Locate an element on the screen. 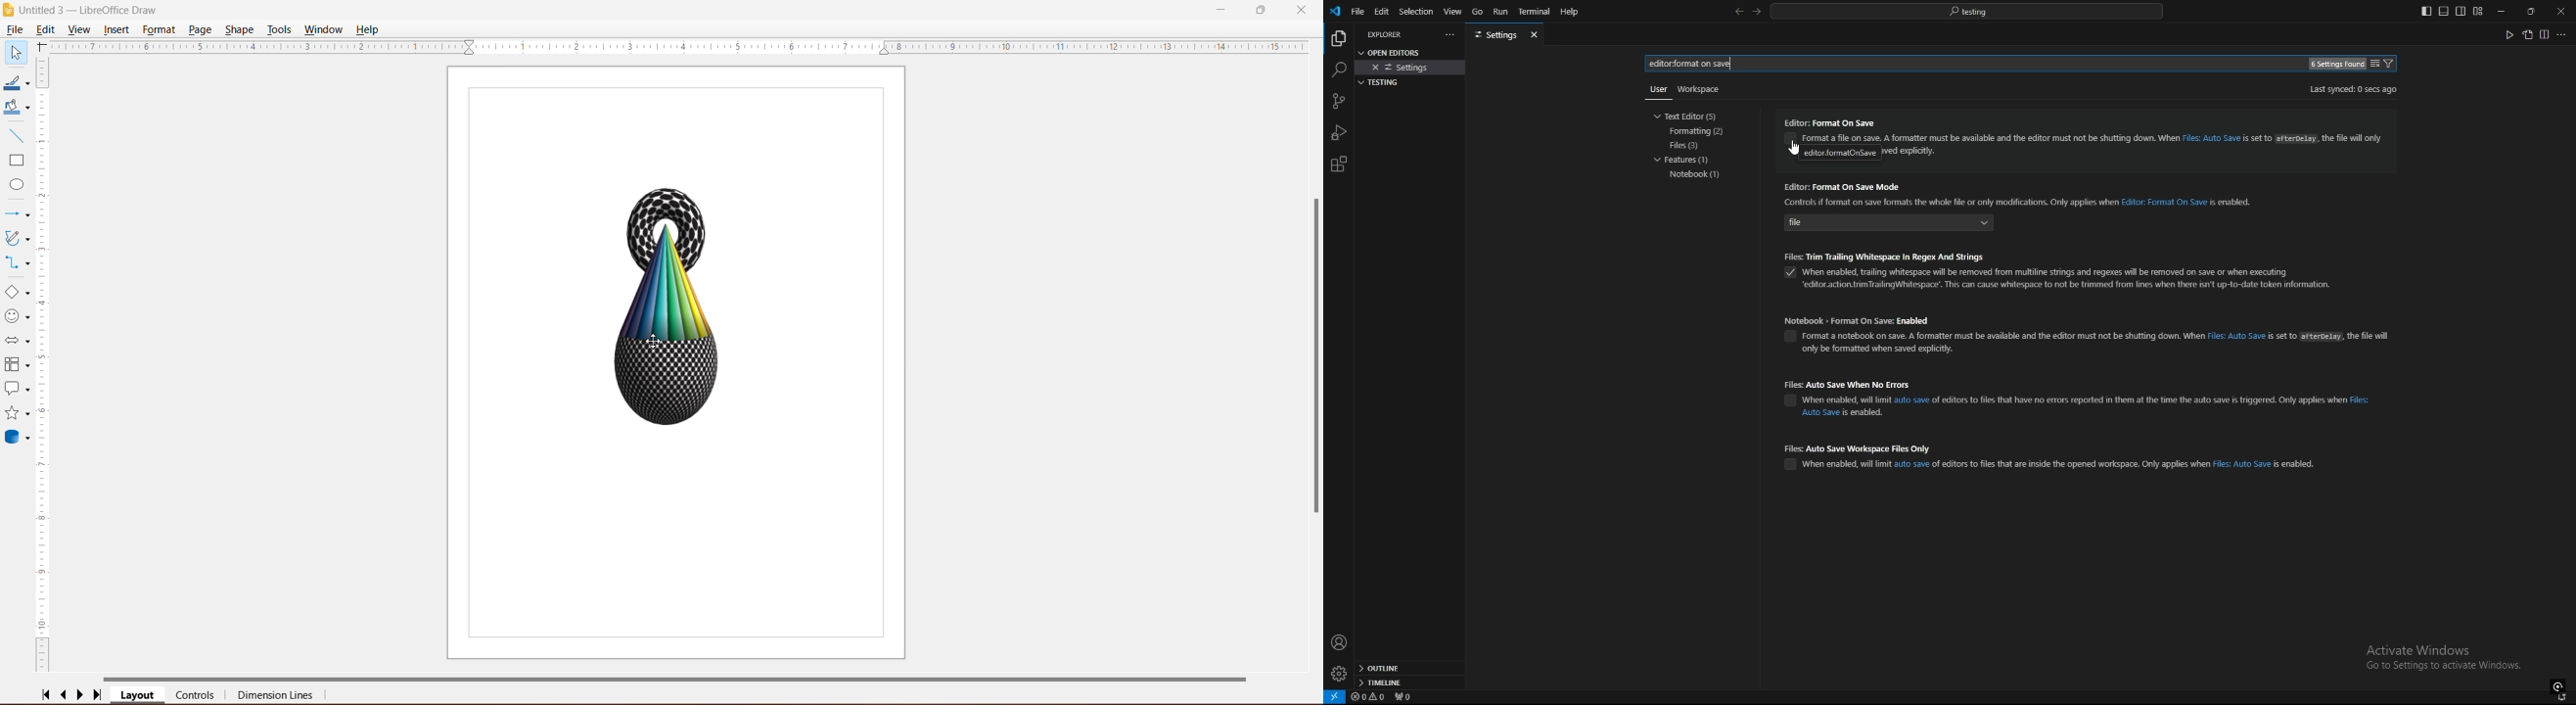  Scroll to last page is located at coordinates (98, 695).